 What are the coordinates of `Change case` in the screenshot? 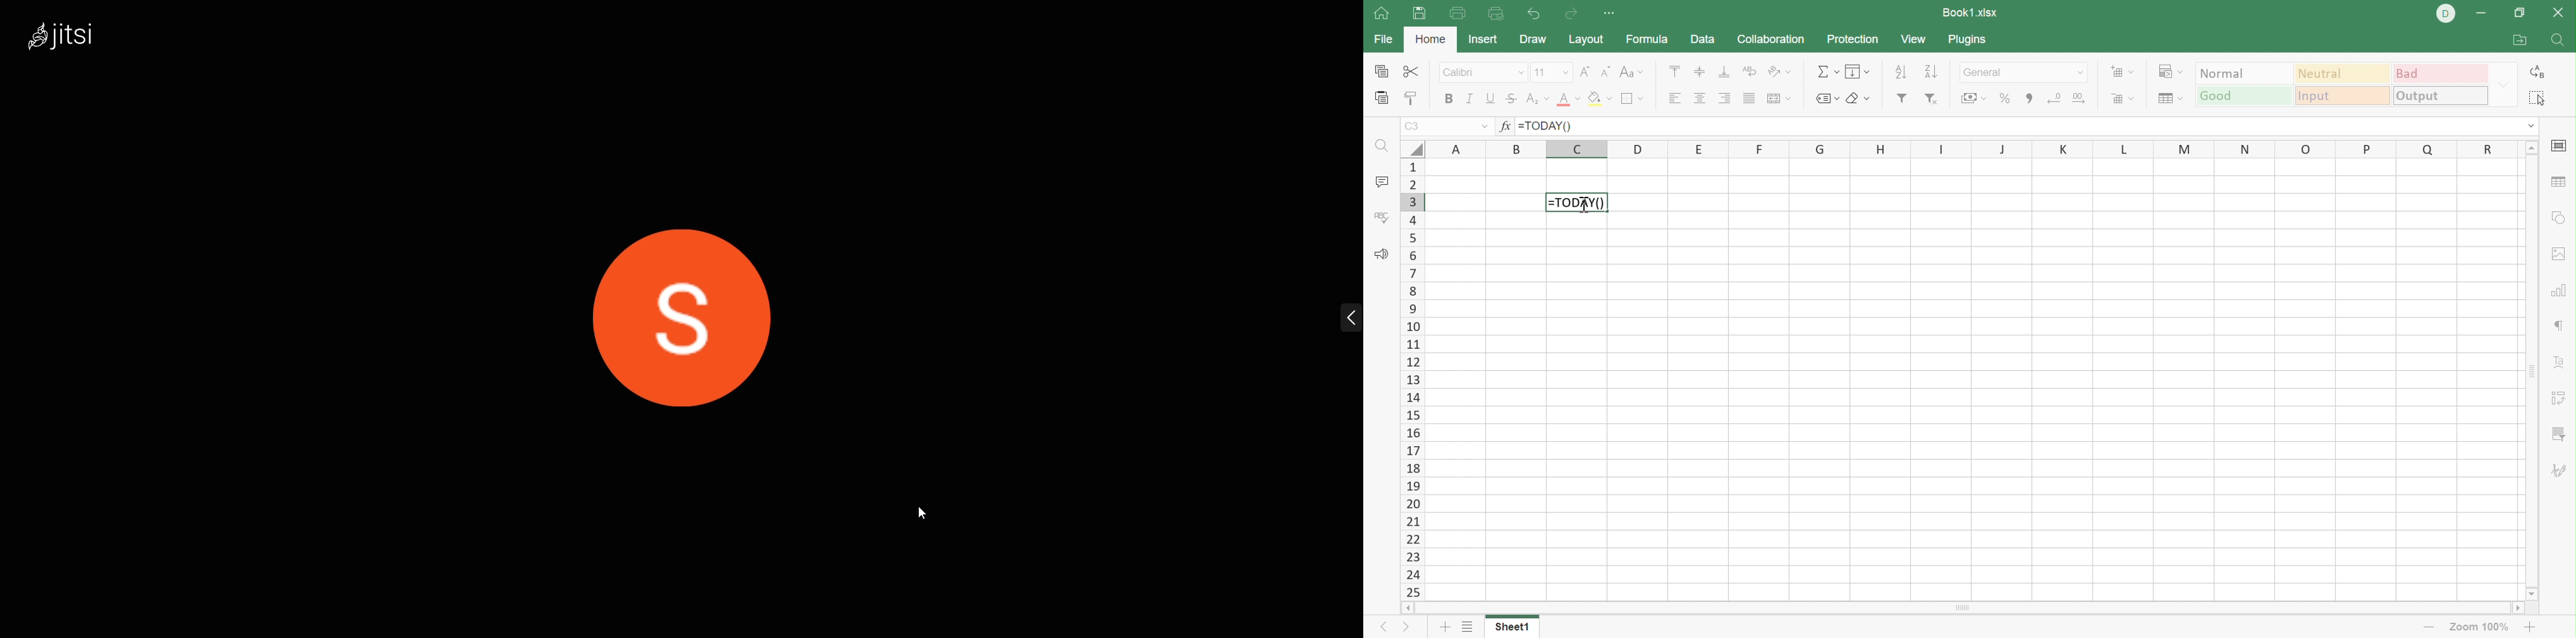 It's located at (1632, 70).